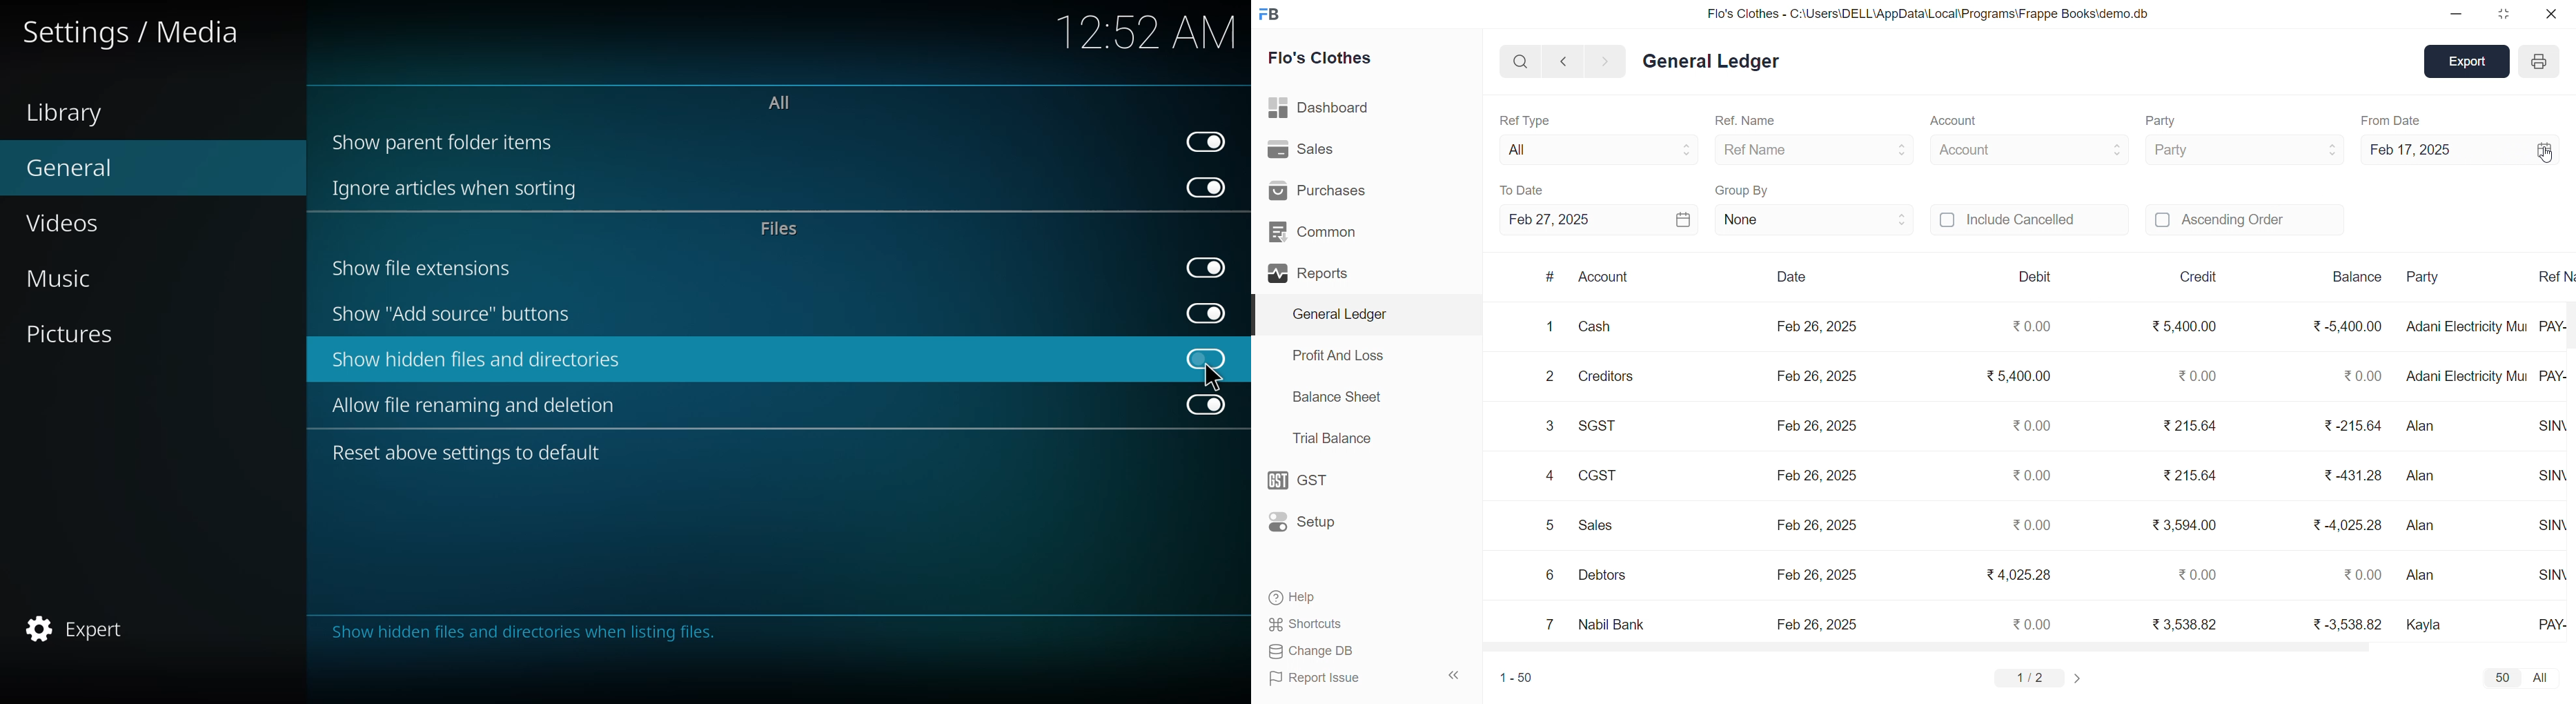 The width and height of the screenshot is (2576, 728). What do you see at coordinates (1306, 622) in the screenshot?
I see `Shortcuts` at bounding box center [1306, 622].